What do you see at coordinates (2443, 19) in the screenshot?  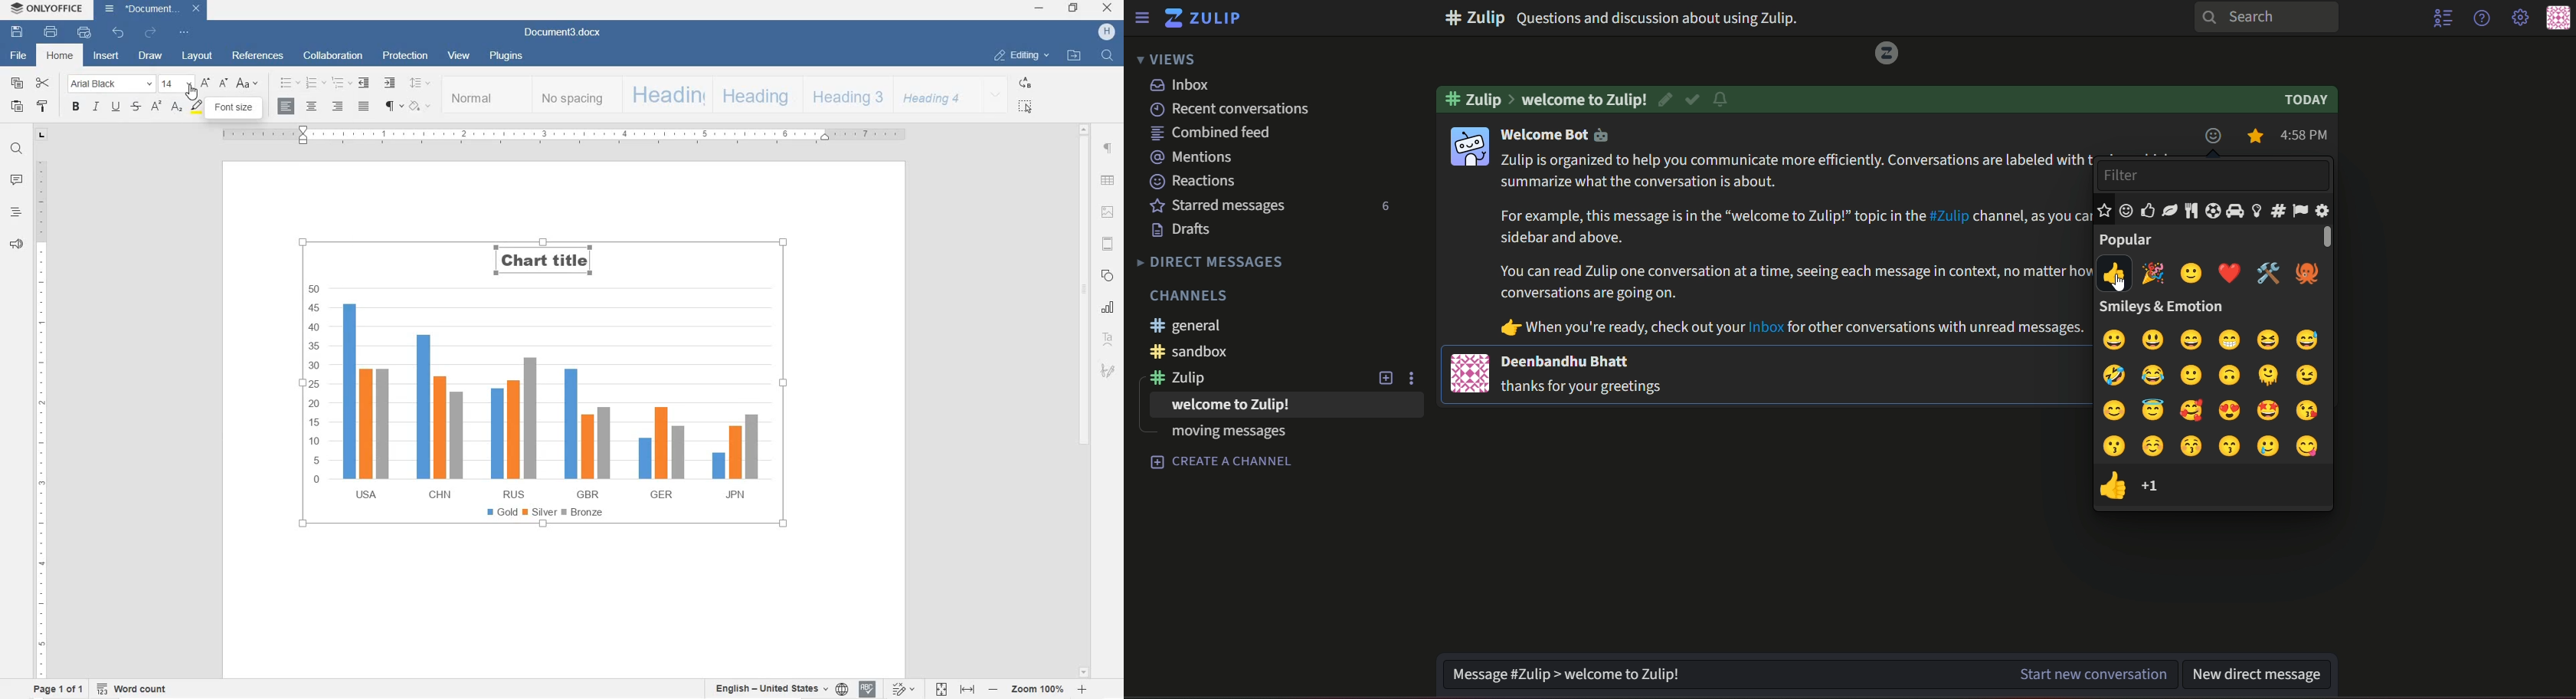 I see `user list` at bounding box center [2443, 19].